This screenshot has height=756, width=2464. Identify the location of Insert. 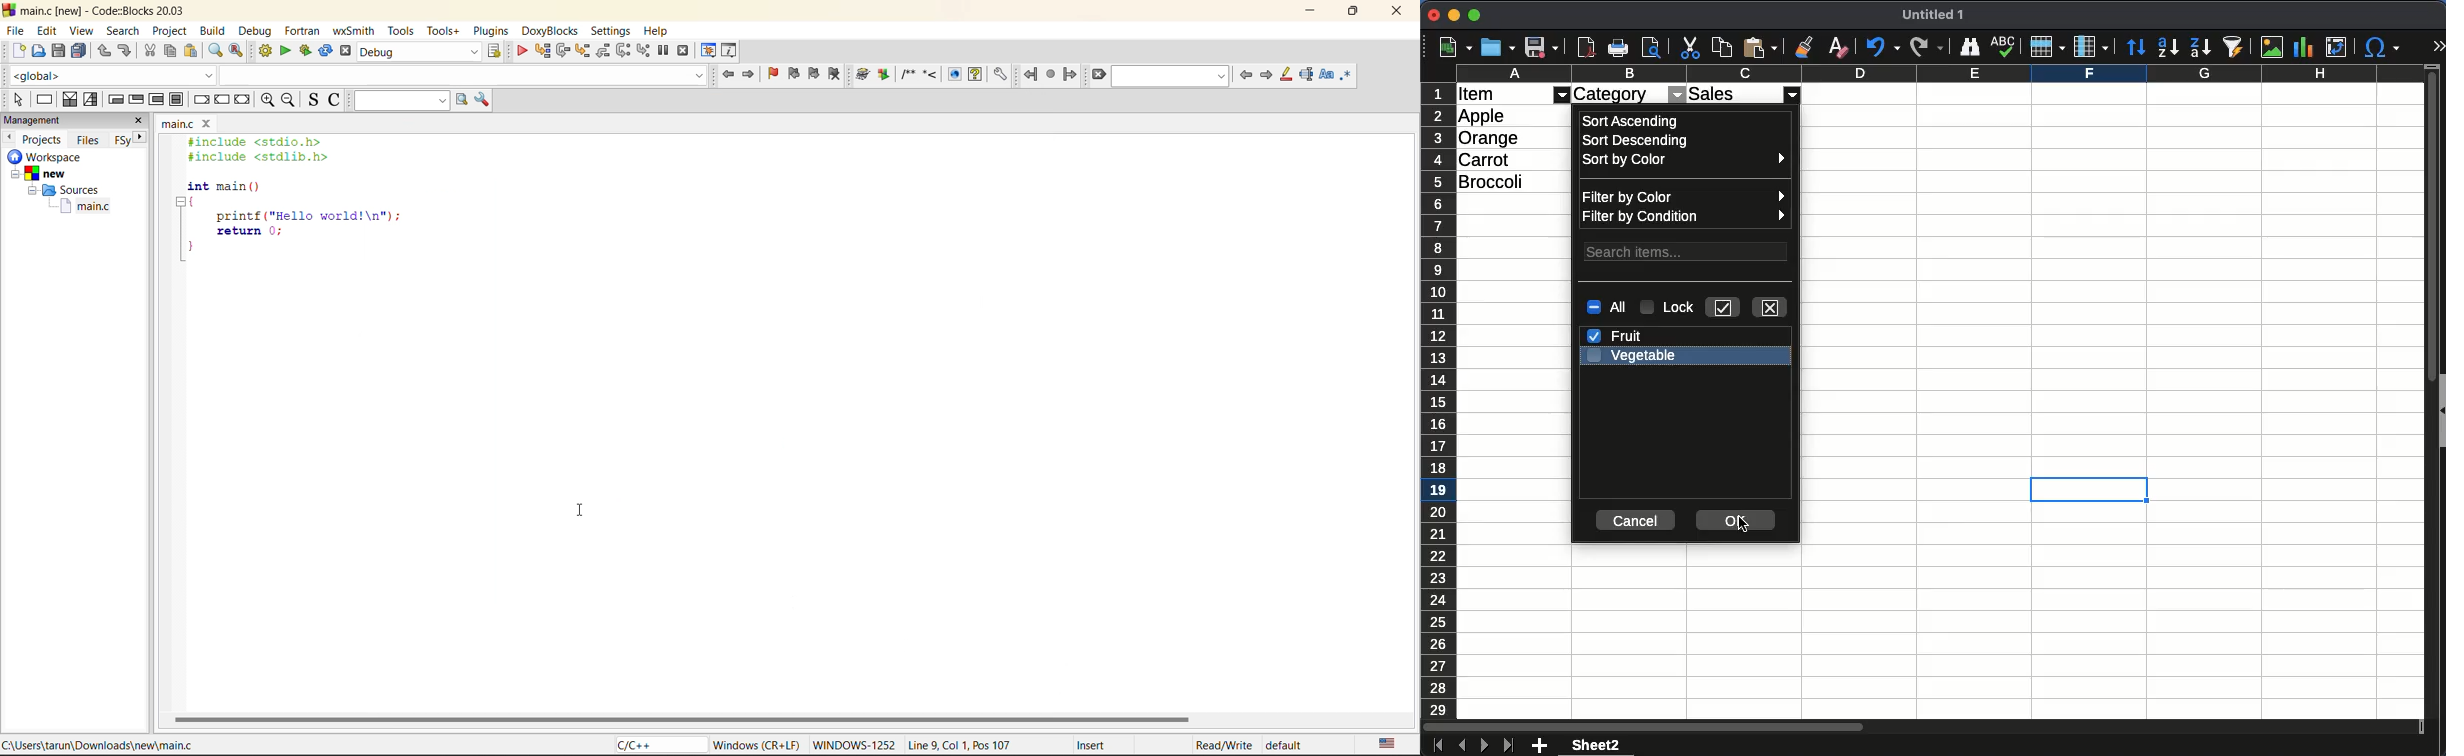
(1113, 744).